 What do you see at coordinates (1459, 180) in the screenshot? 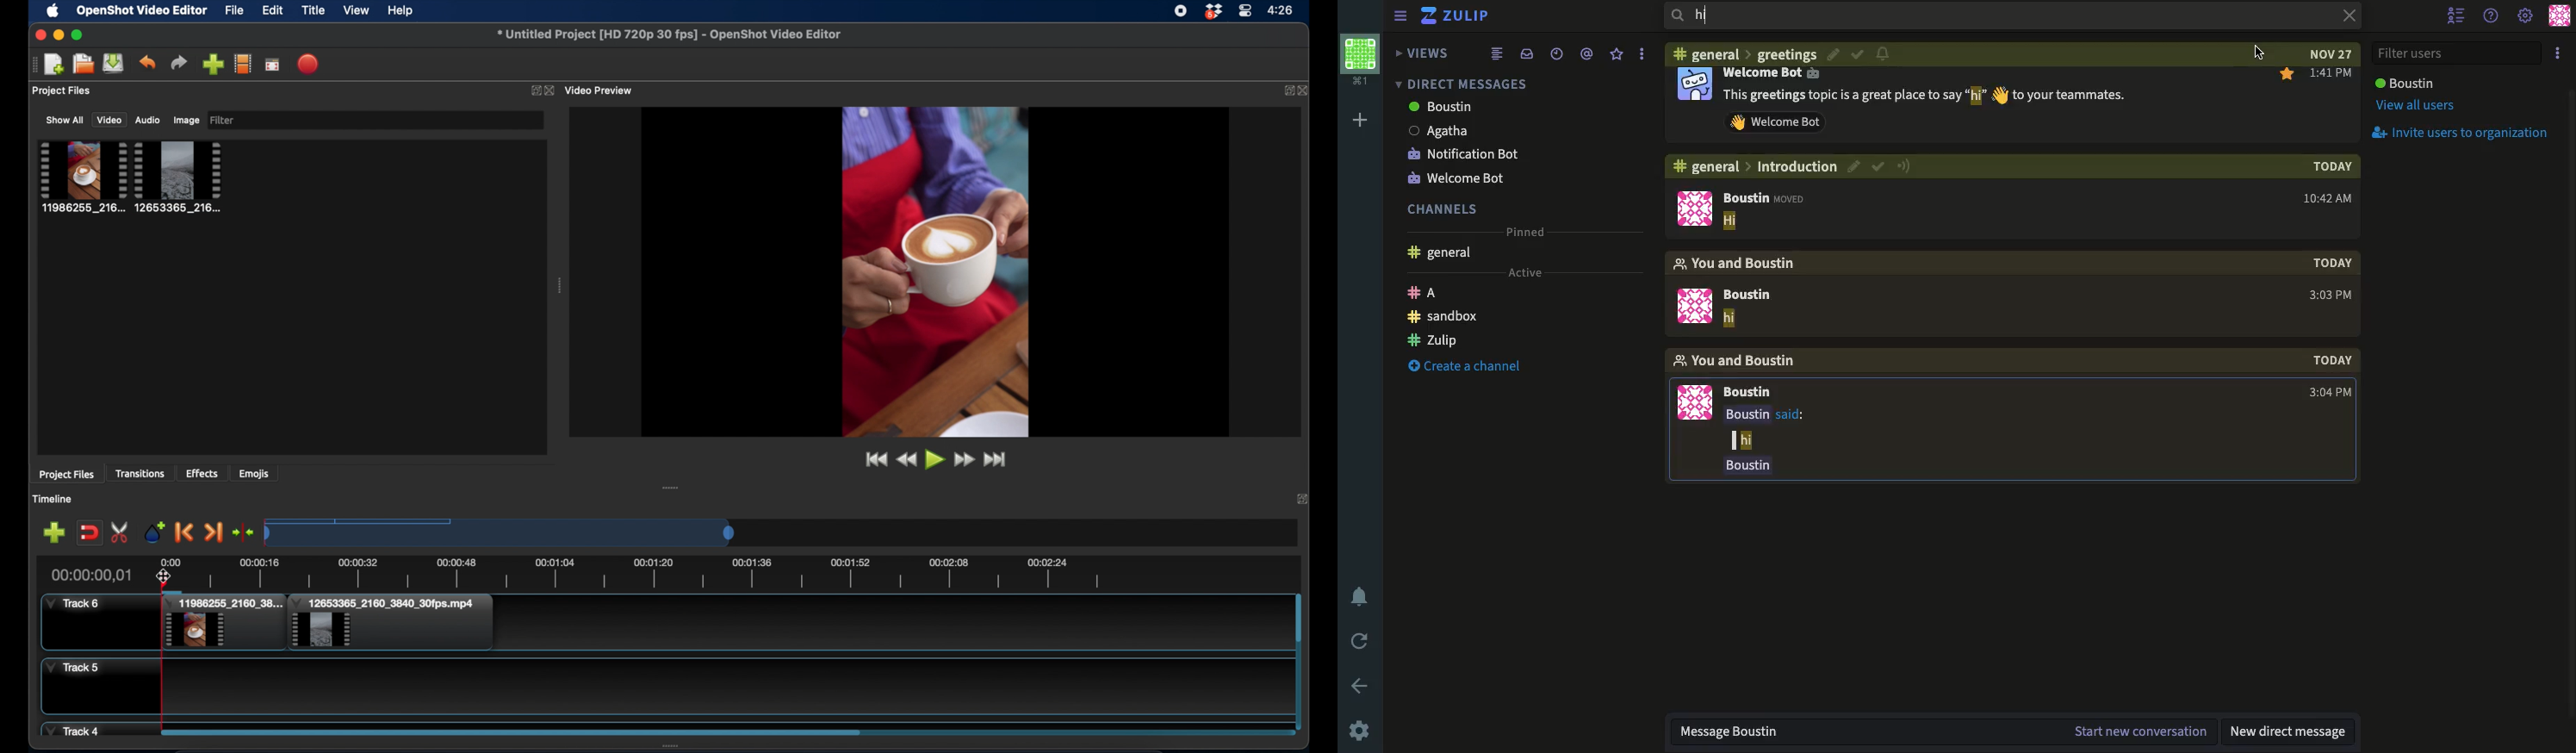
I see `Welcome bot` at bounding box center [1459, 180].